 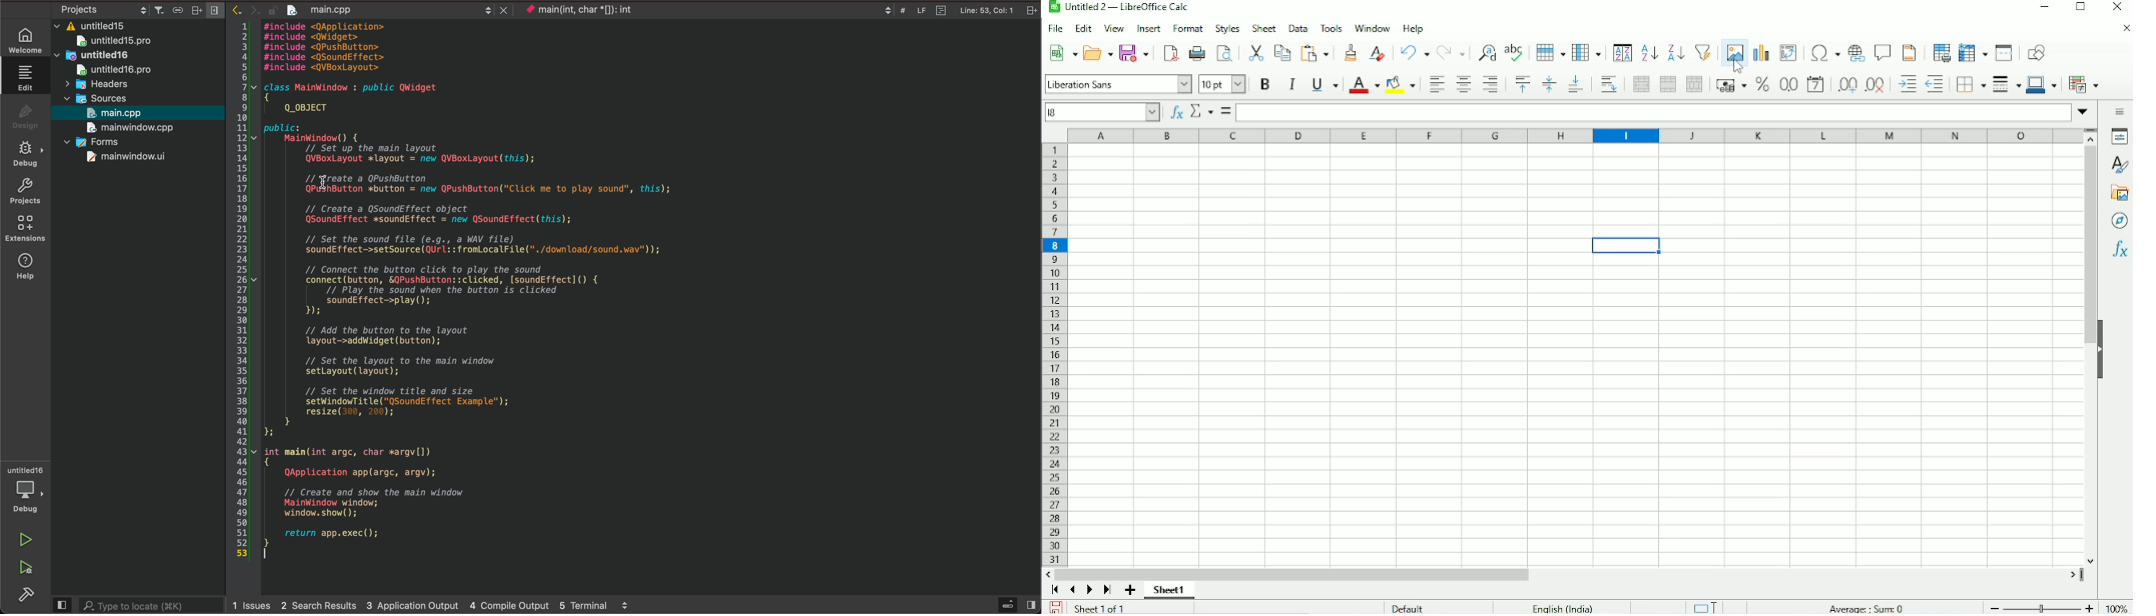 What do you see at coordinates (1729, 86) in the screenshot?
I see `Format as currency` at bounding box center [1729, 86].